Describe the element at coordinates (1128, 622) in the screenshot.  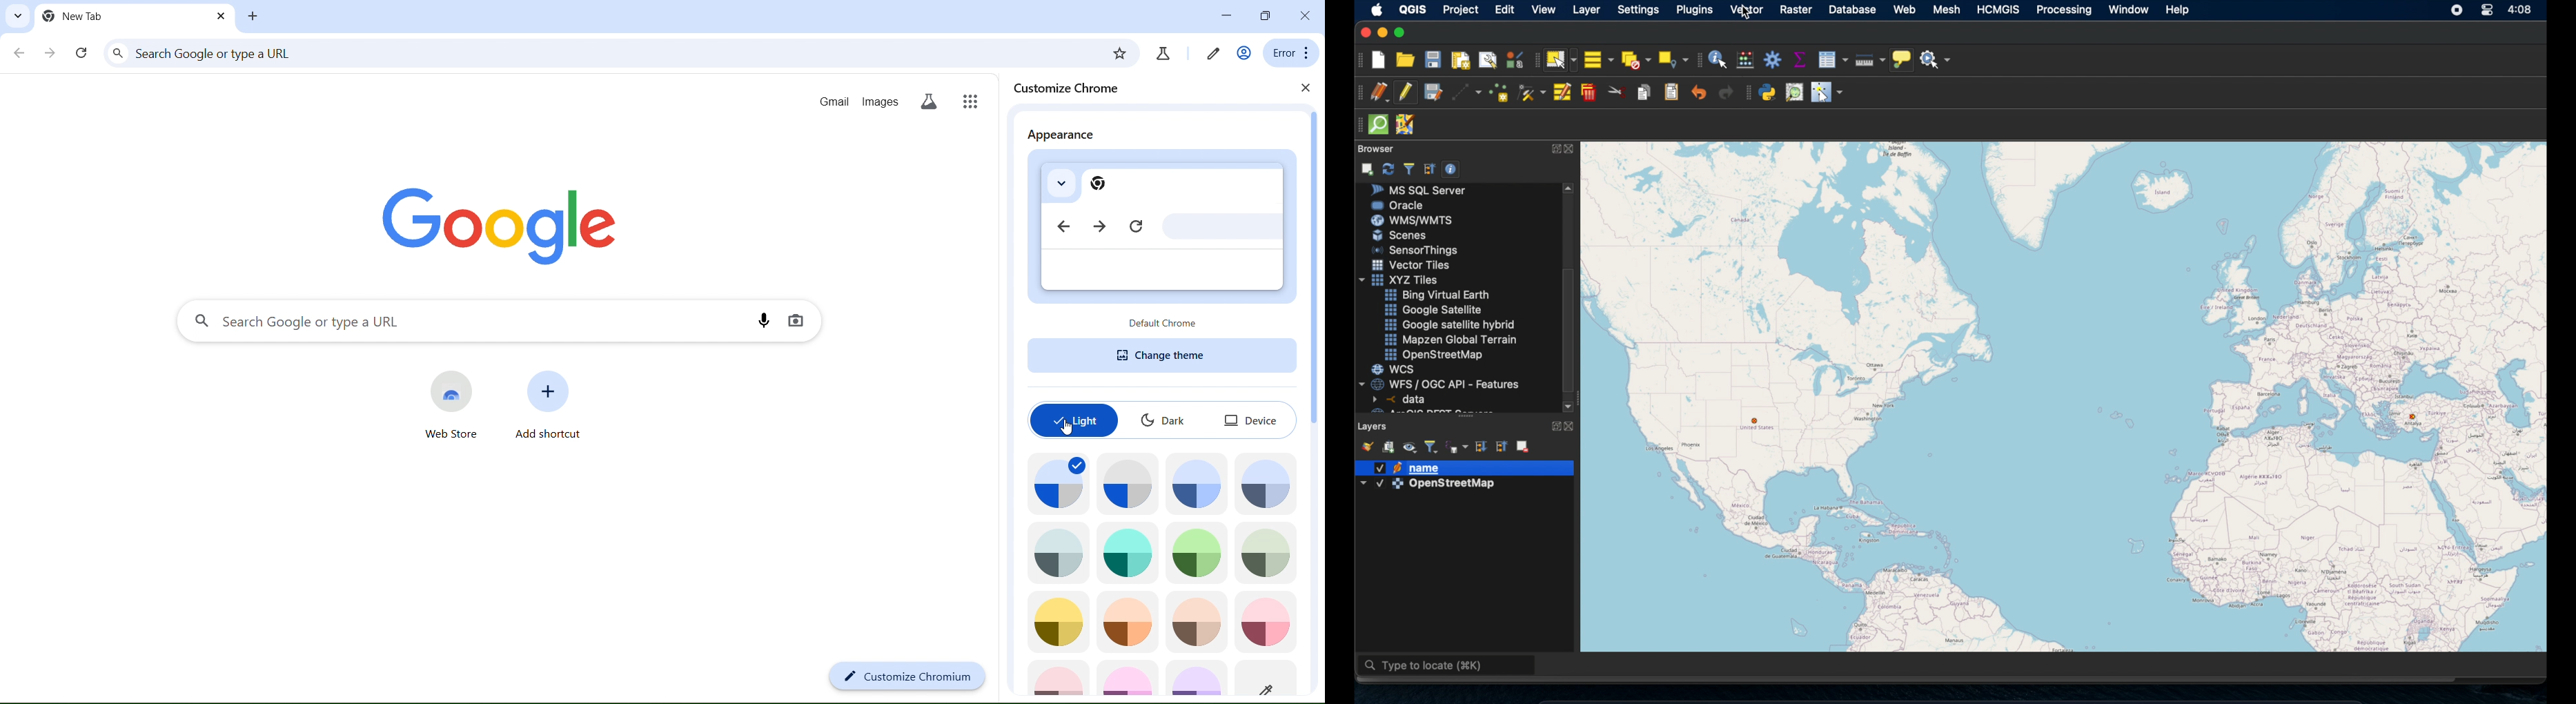
I see `image` at that location.